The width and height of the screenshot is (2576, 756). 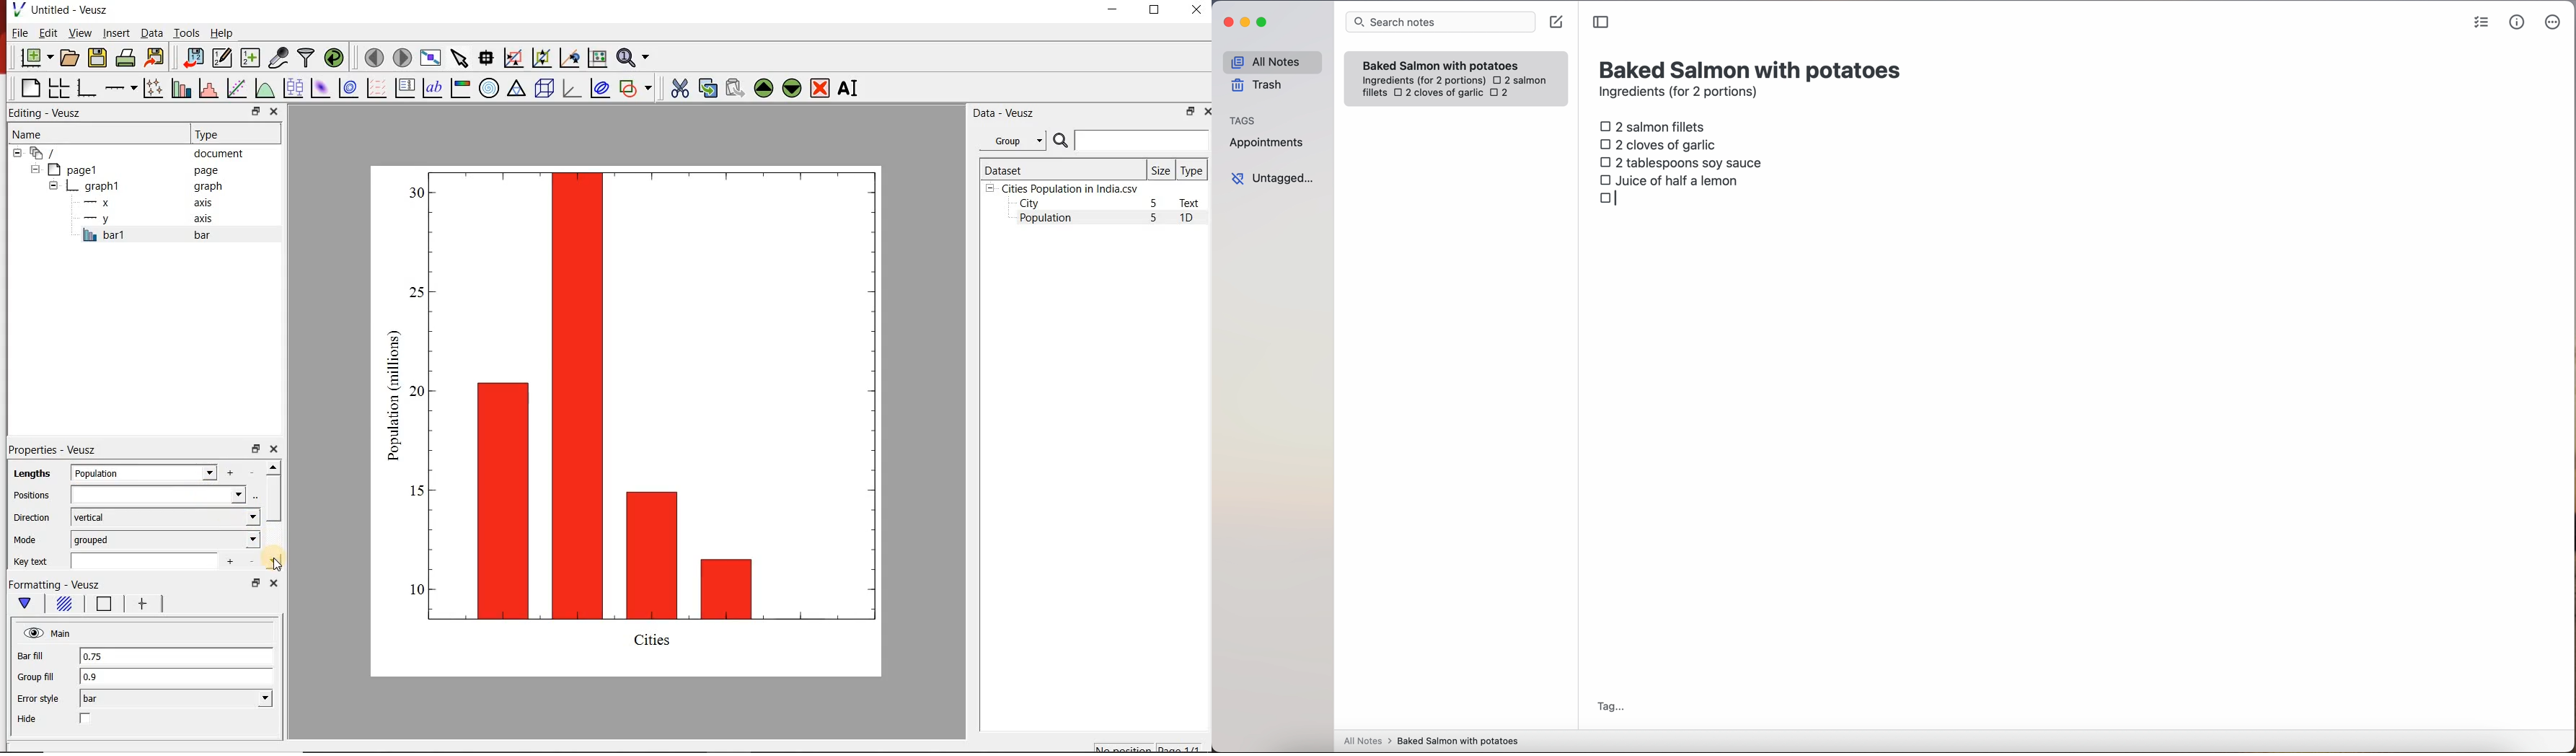 I want to click on Properties - Veusz, so click(x=52, y=450).